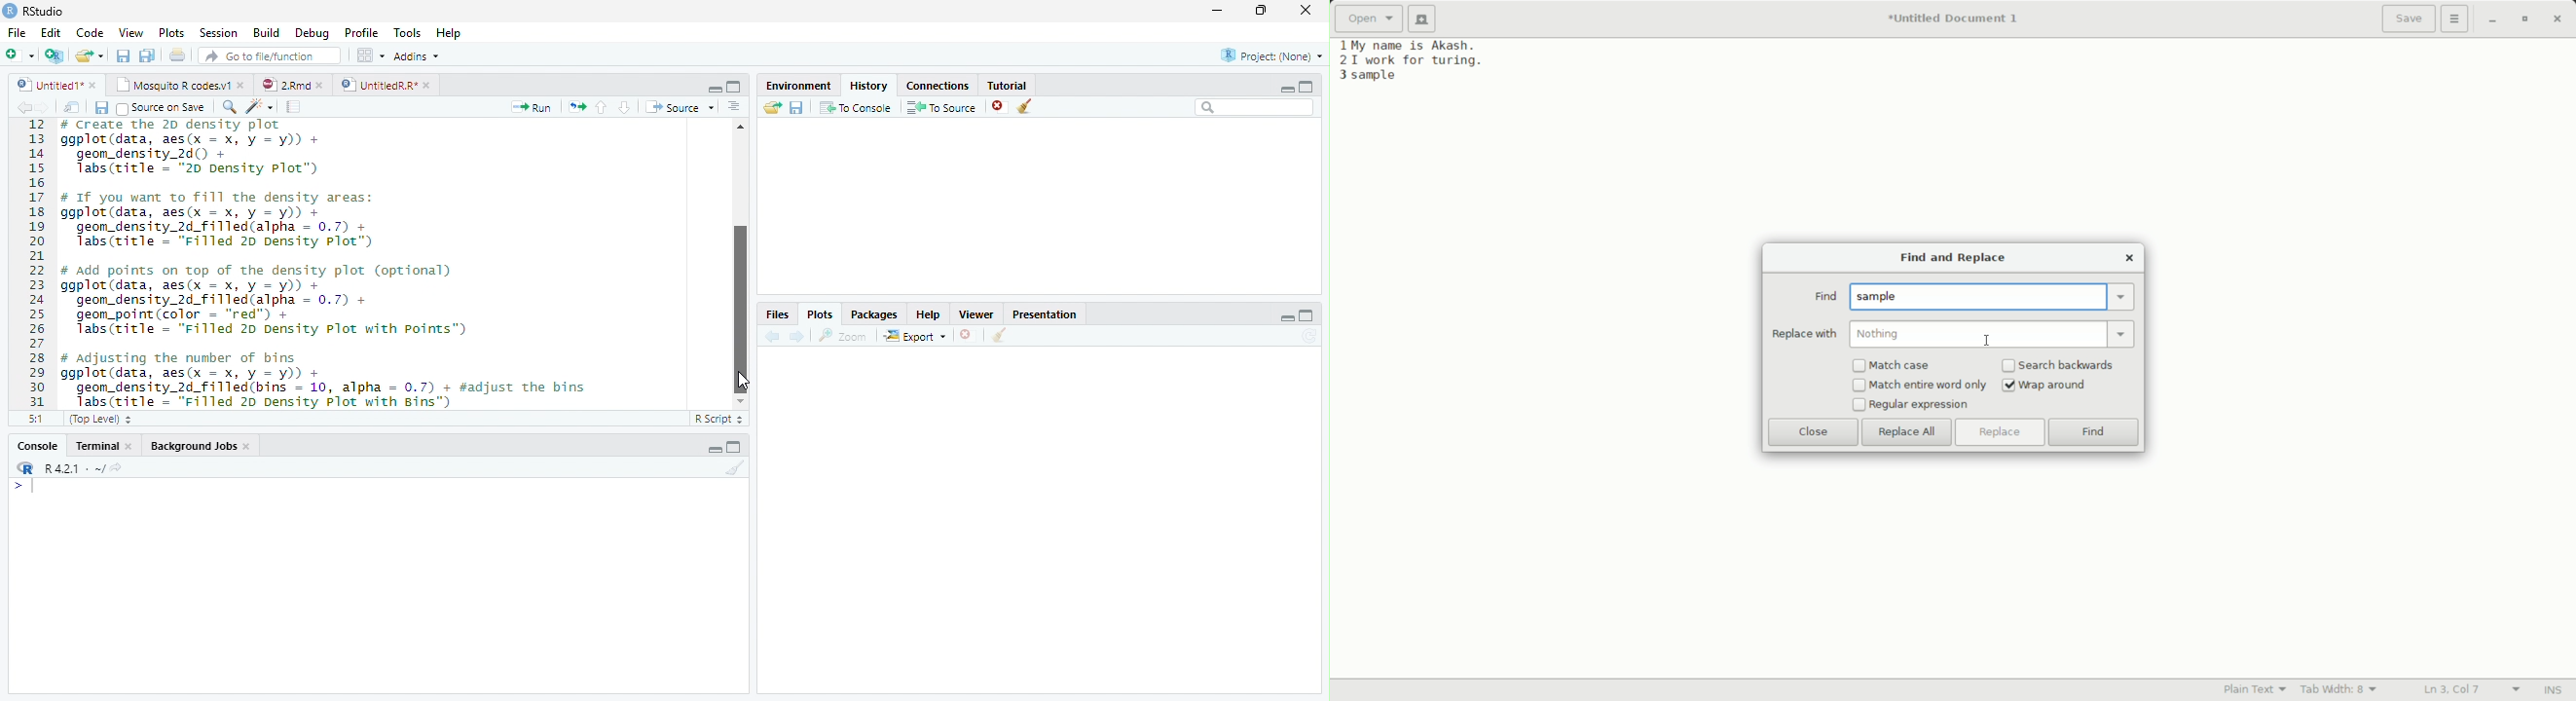 The image size is (2576, 728). What do you see at coordinates (680, 107) in the screenshot?
I see `Source` at bounding box center [680, 107].